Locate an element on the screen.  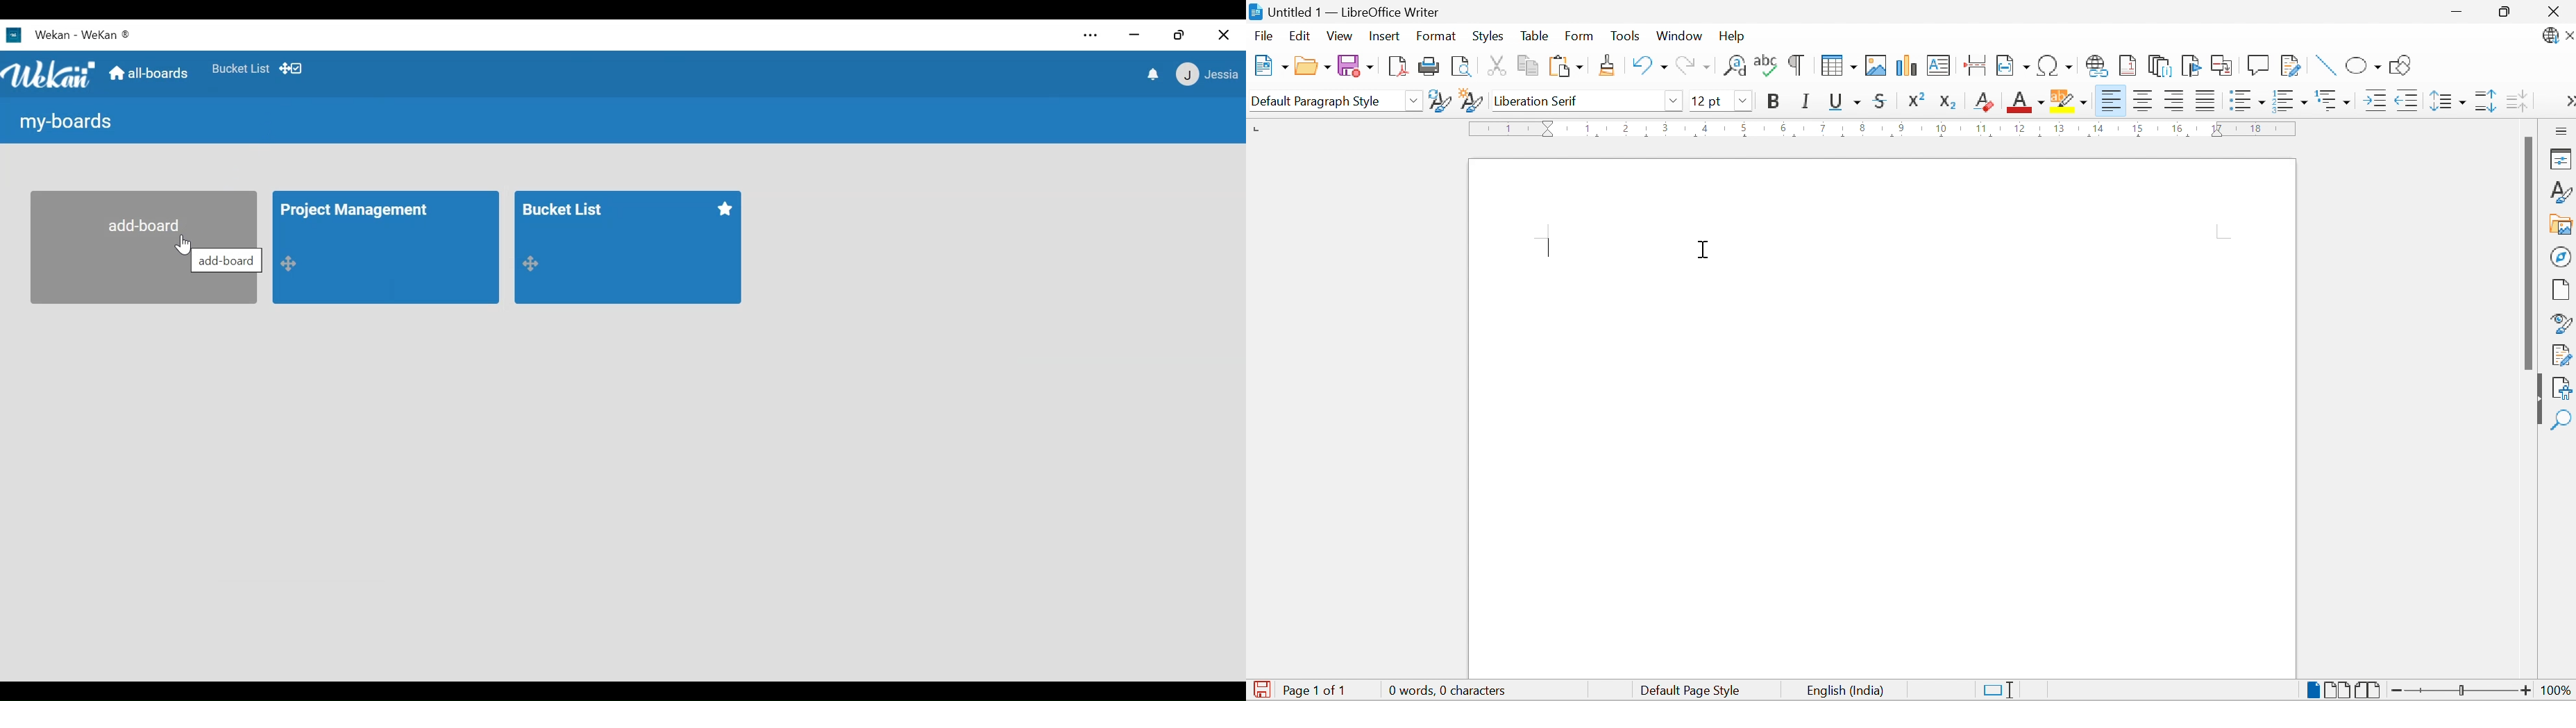
Scroll Bar is located at coordinates (2529, 253).